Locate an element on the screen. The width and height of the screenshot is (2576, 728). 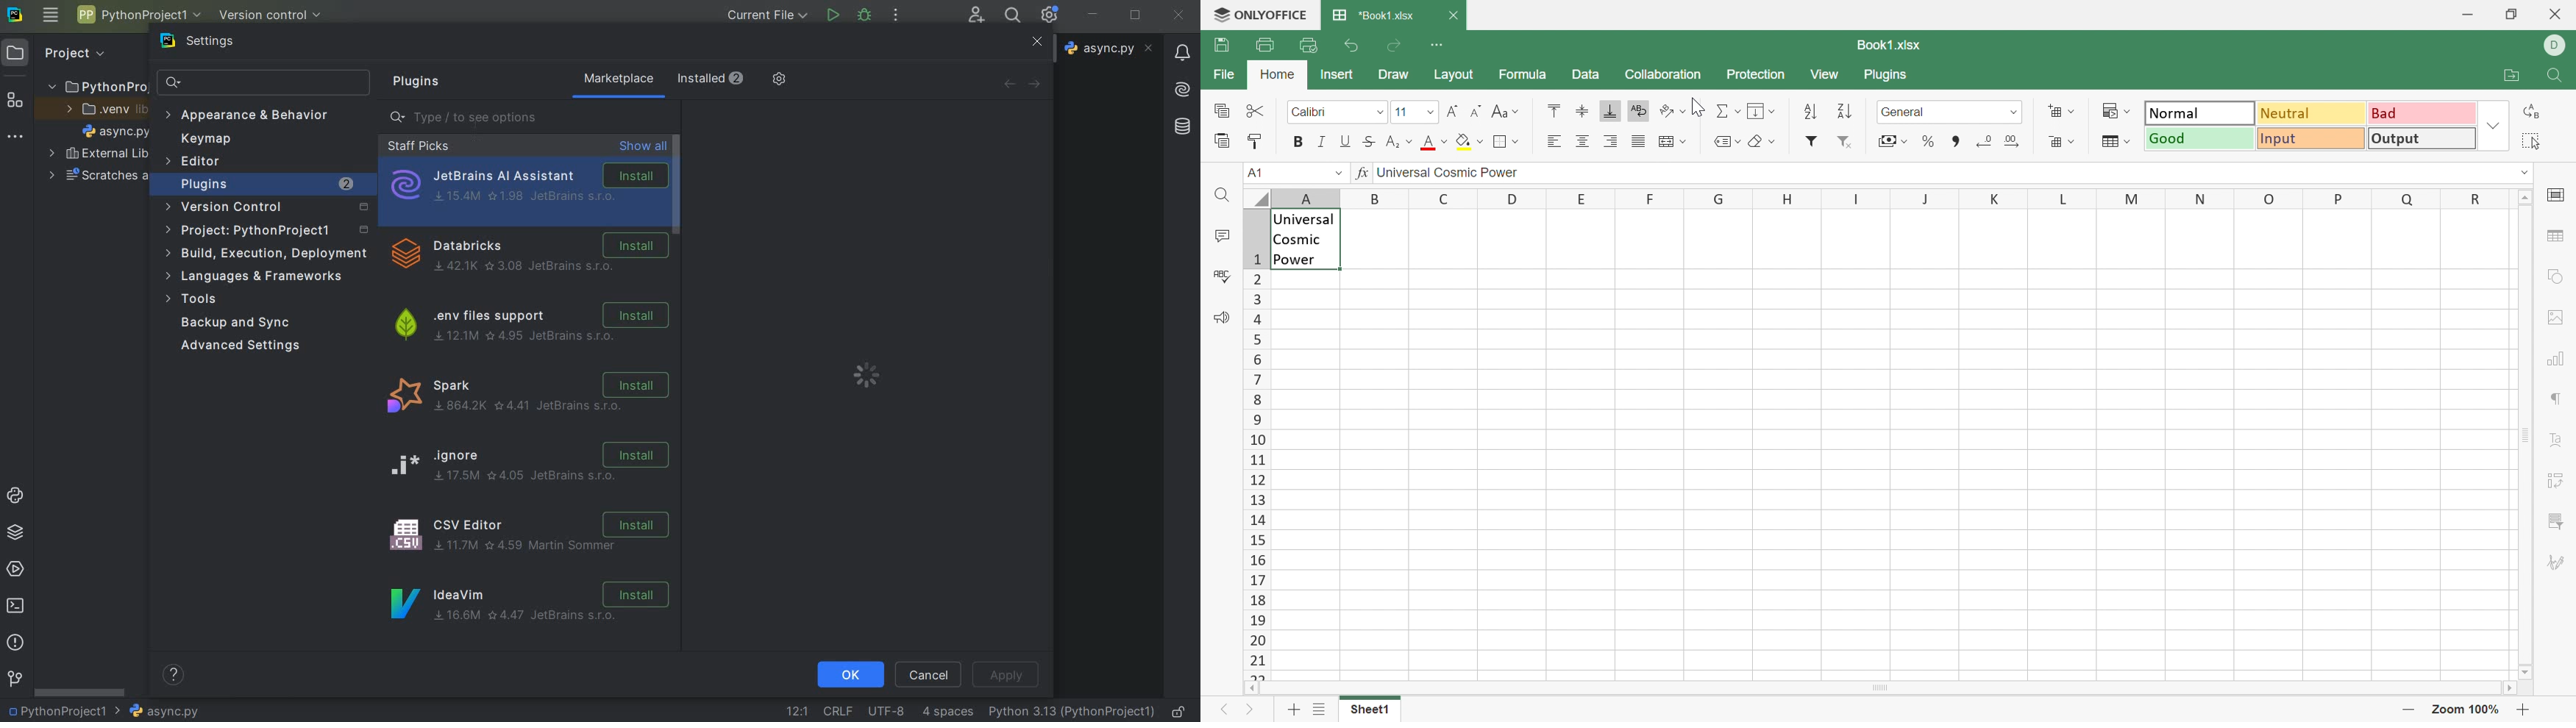
Add sheet is located at coordinates (1293, 709).